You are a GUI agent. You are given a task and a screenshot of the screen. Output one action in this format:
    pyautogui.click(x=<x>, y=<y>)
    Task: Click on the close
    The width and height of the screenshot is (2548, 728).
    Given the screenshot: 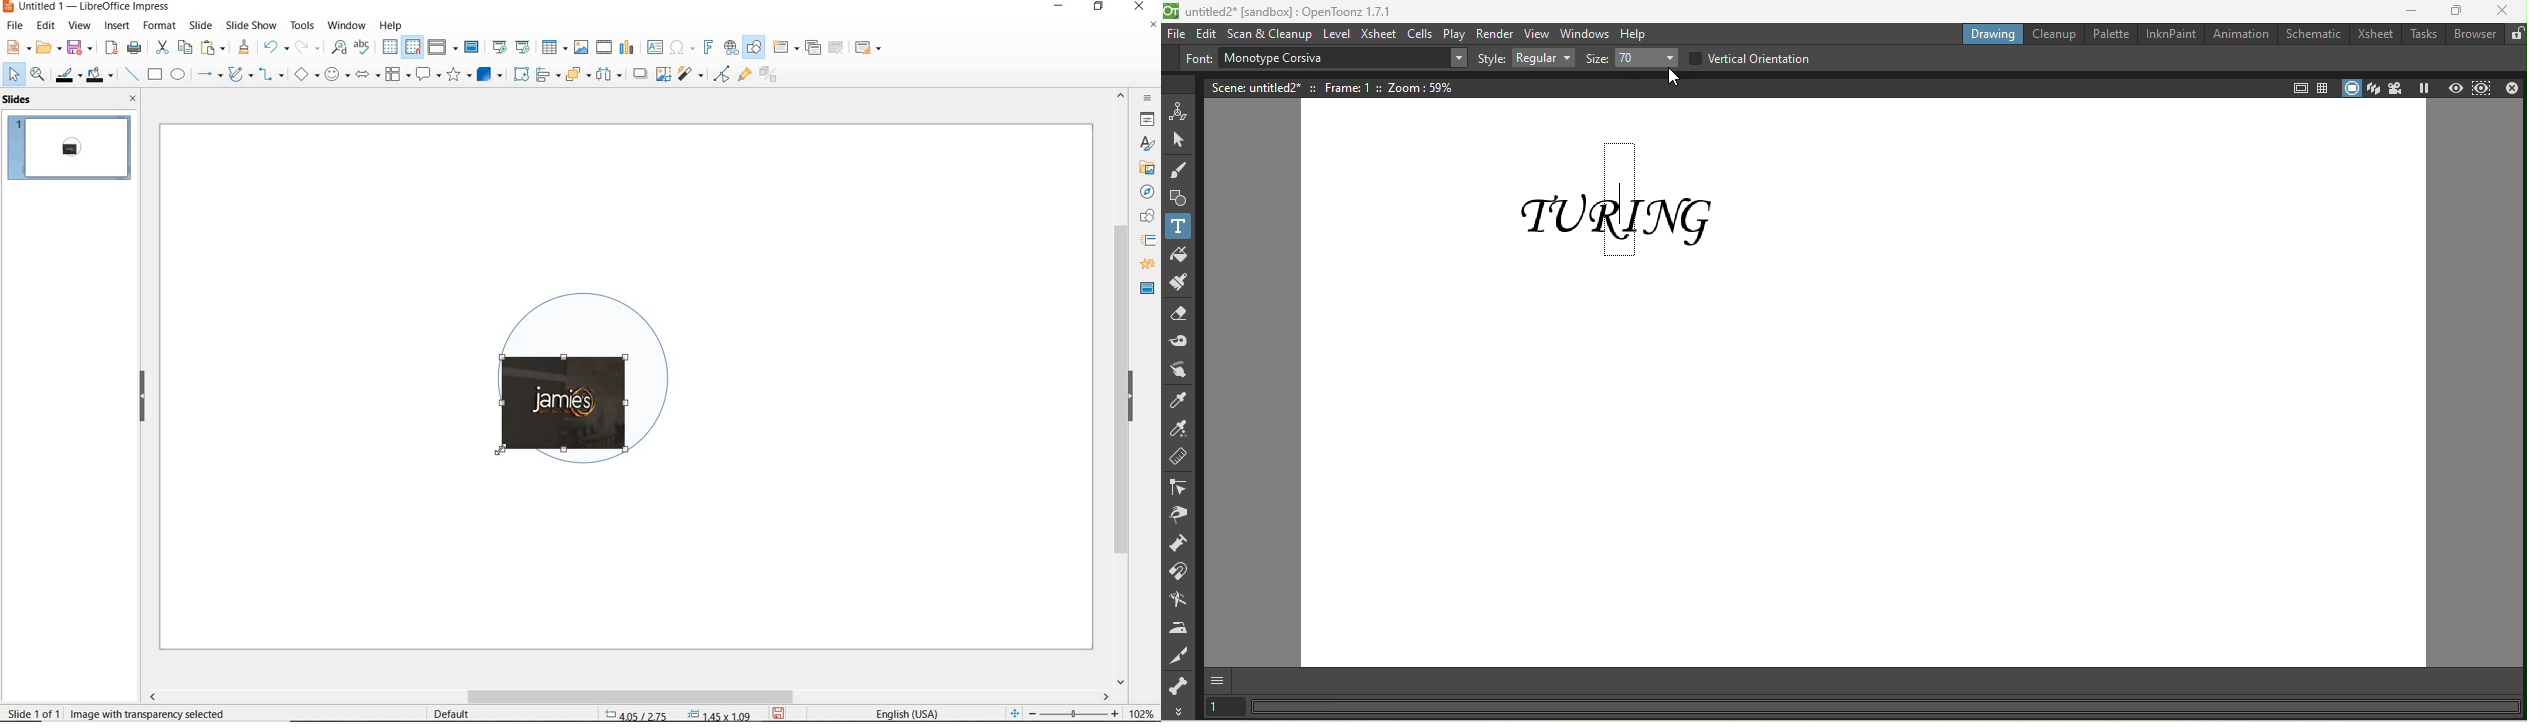 What is the action you would take?
    pyautogui.click(x=129, y=98)
    